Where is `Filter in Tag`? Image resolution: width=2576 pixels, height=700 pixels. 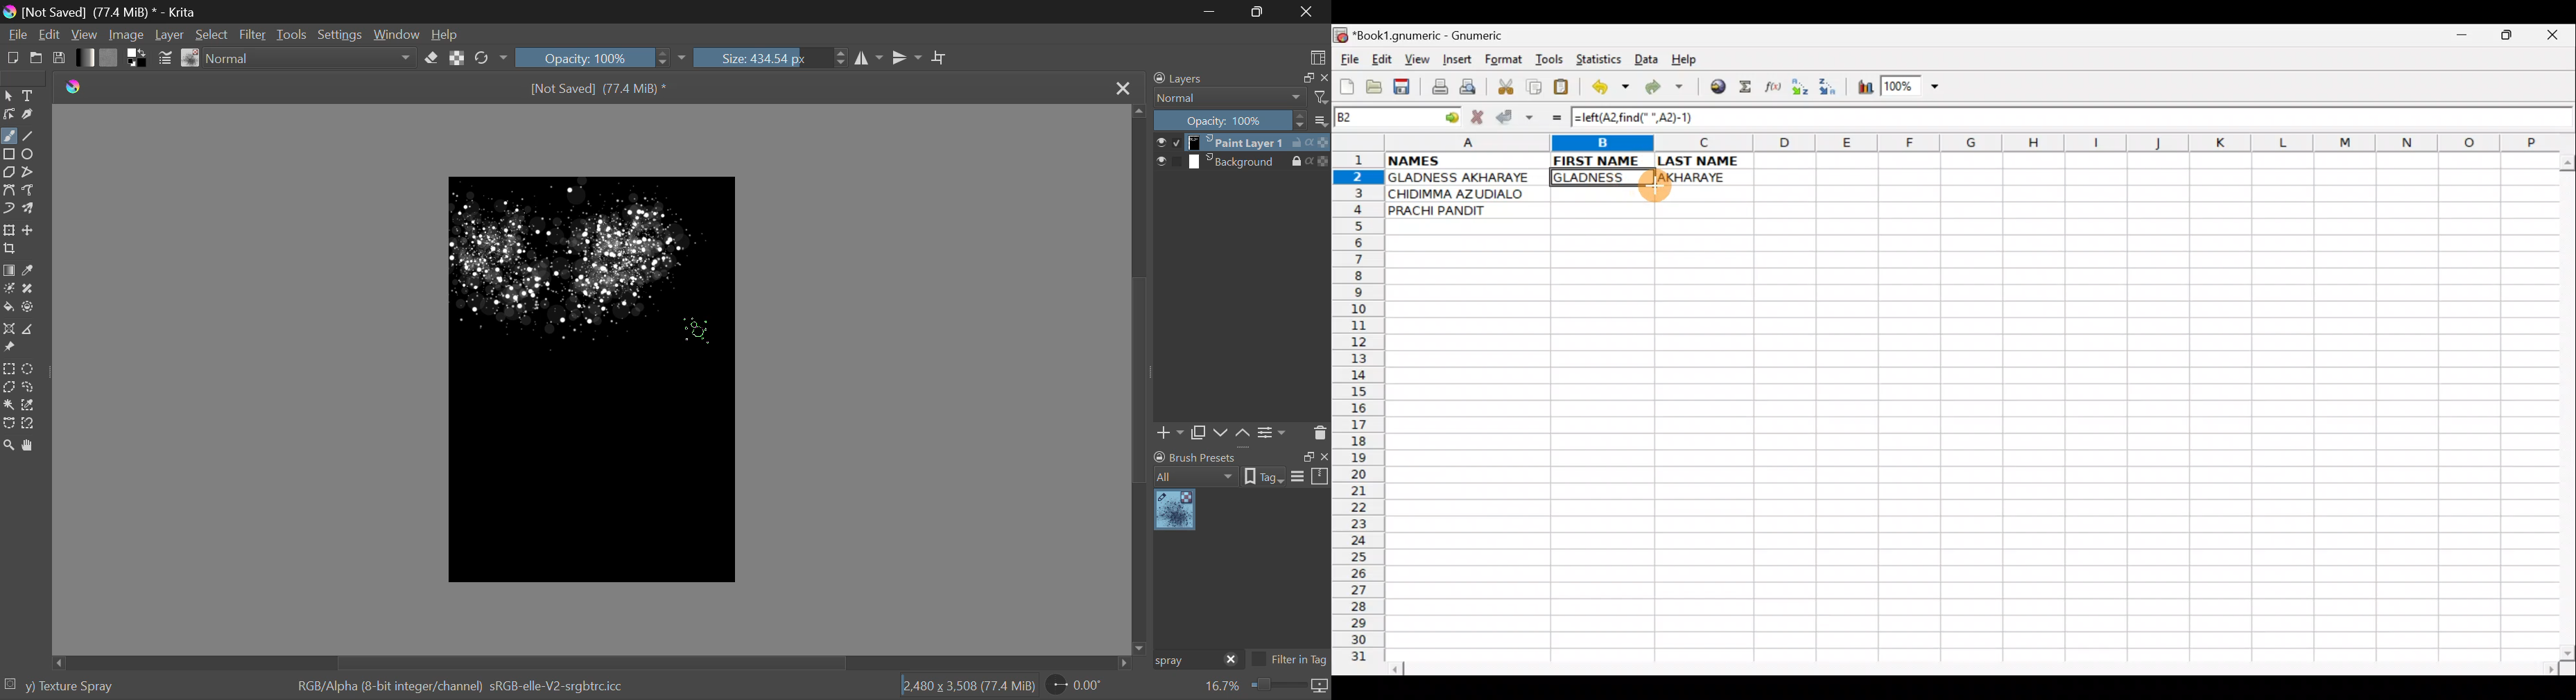 Filter in Tag is located at coordinates (1290, 661).